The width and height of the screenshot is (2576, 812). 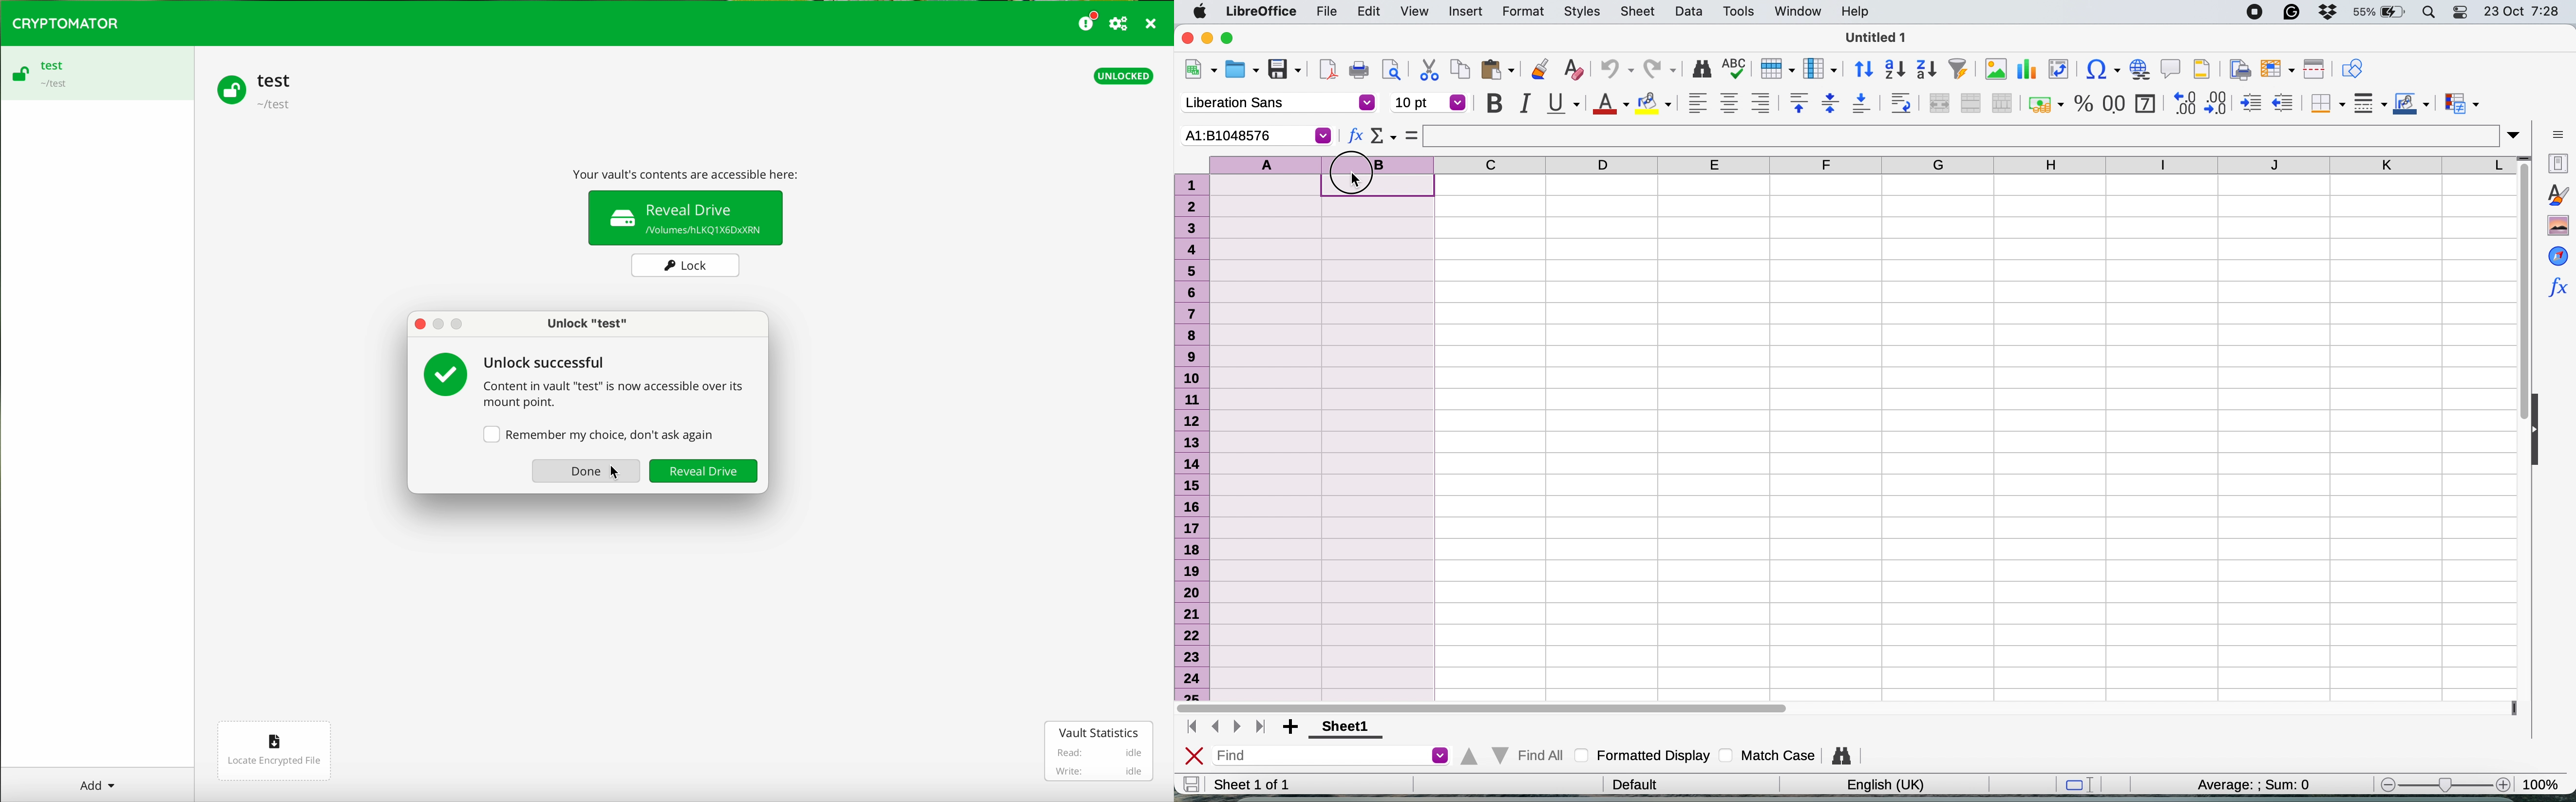 I want to click on insert comment, so click(x=2169, y=69).